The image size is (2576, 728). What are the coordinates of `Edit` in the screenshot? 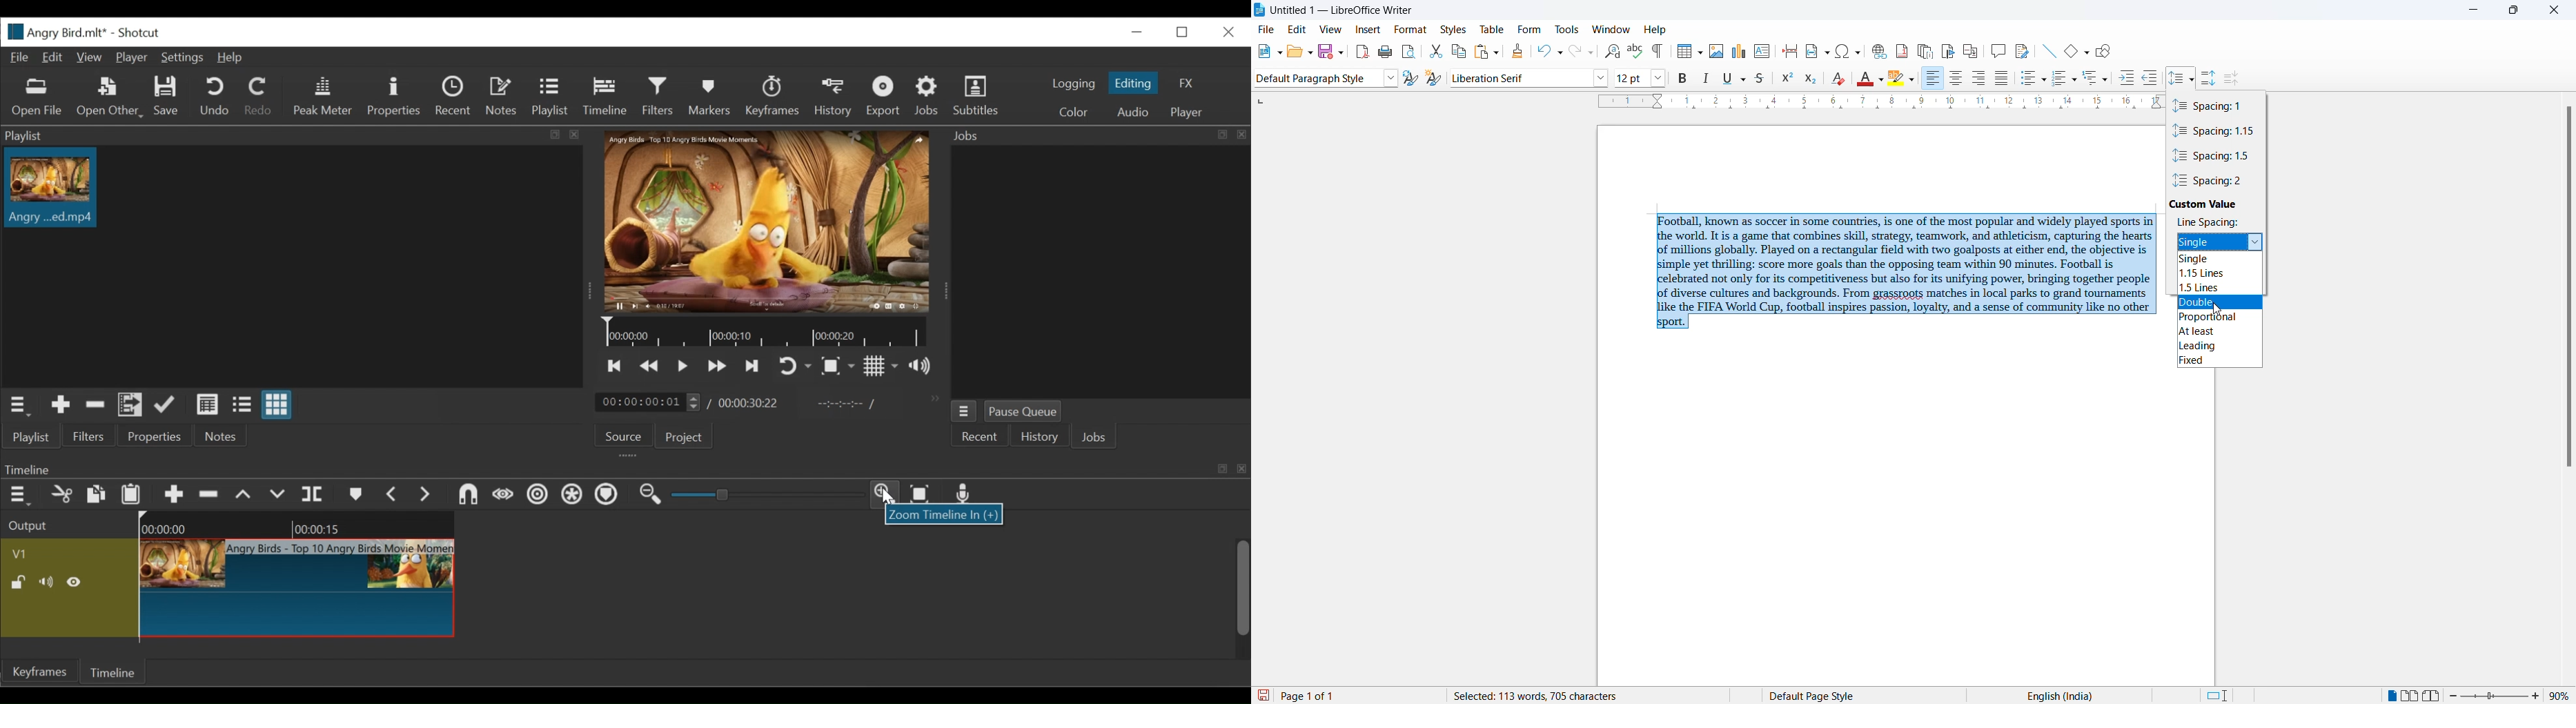 It's located at (54, 57).